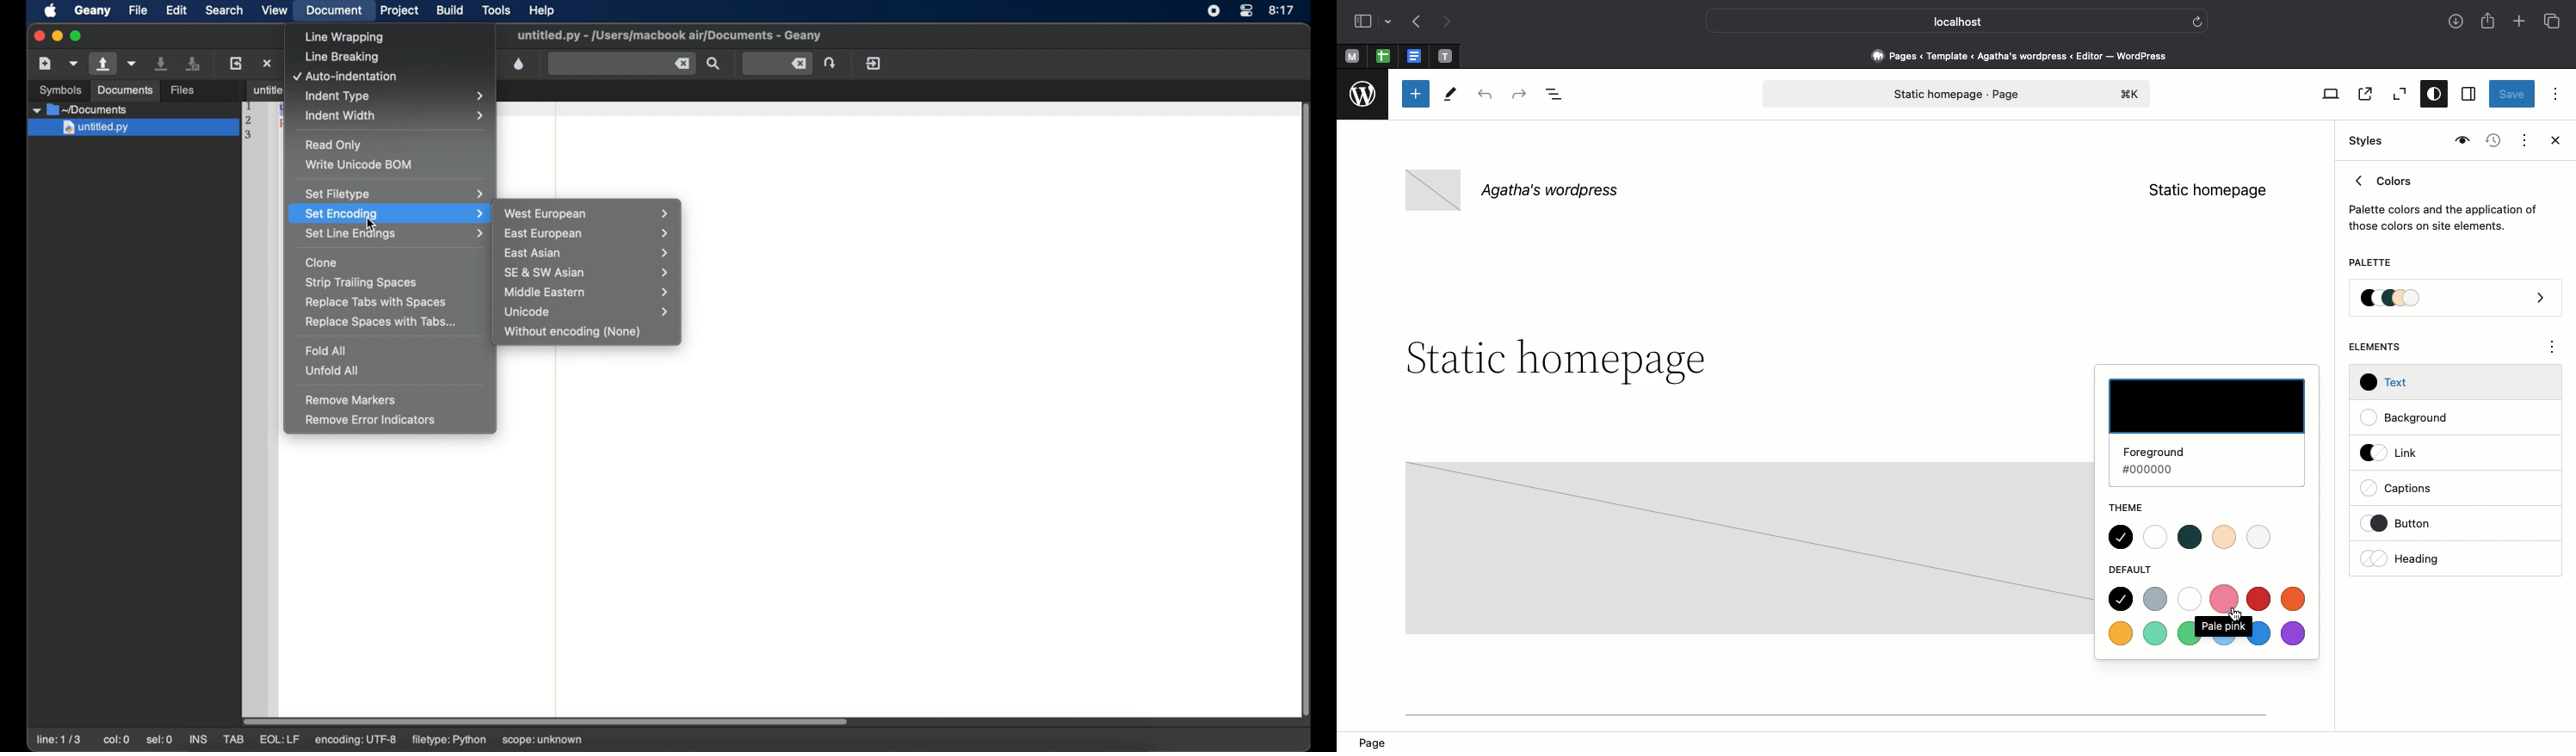 Image resolution: width=2576 pixels, height=756 pixels. I want to click on View page, so click(2363, 94).